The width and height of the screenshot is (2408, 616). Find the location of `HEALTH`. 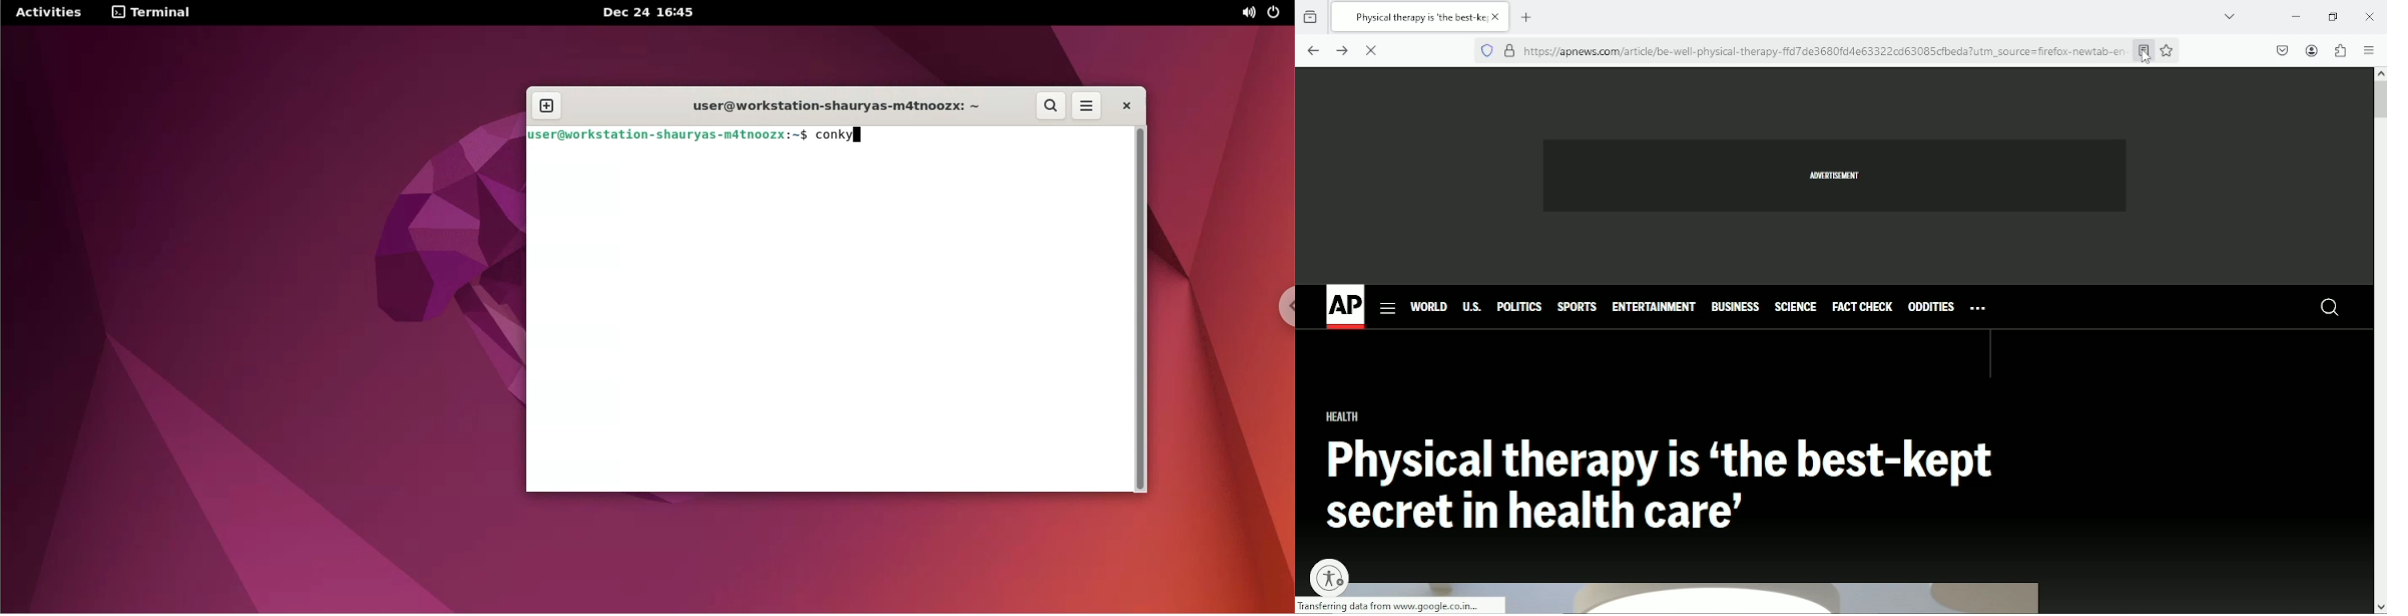

HEALTH is located at coordinates (1340, 418).